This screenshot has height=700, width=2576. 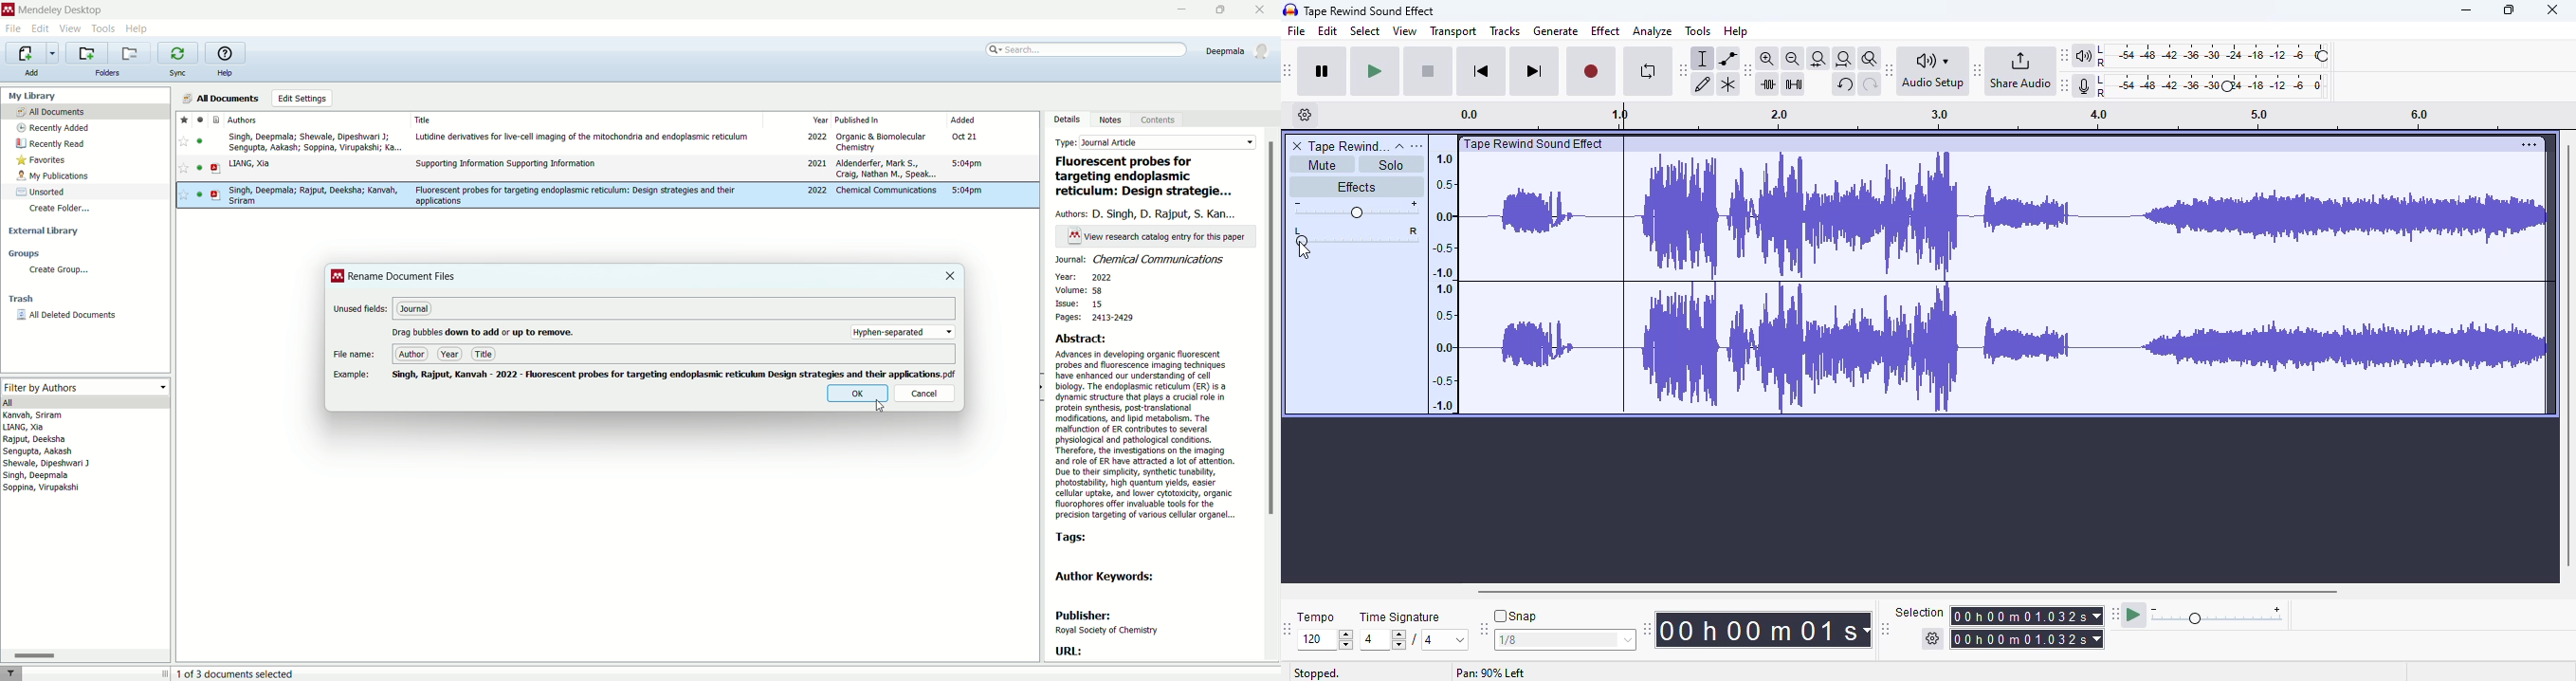 What do you see at coordinates (1537, 143) in the screenshot?
I see `Track tile` at bounding box center [1537, 143].